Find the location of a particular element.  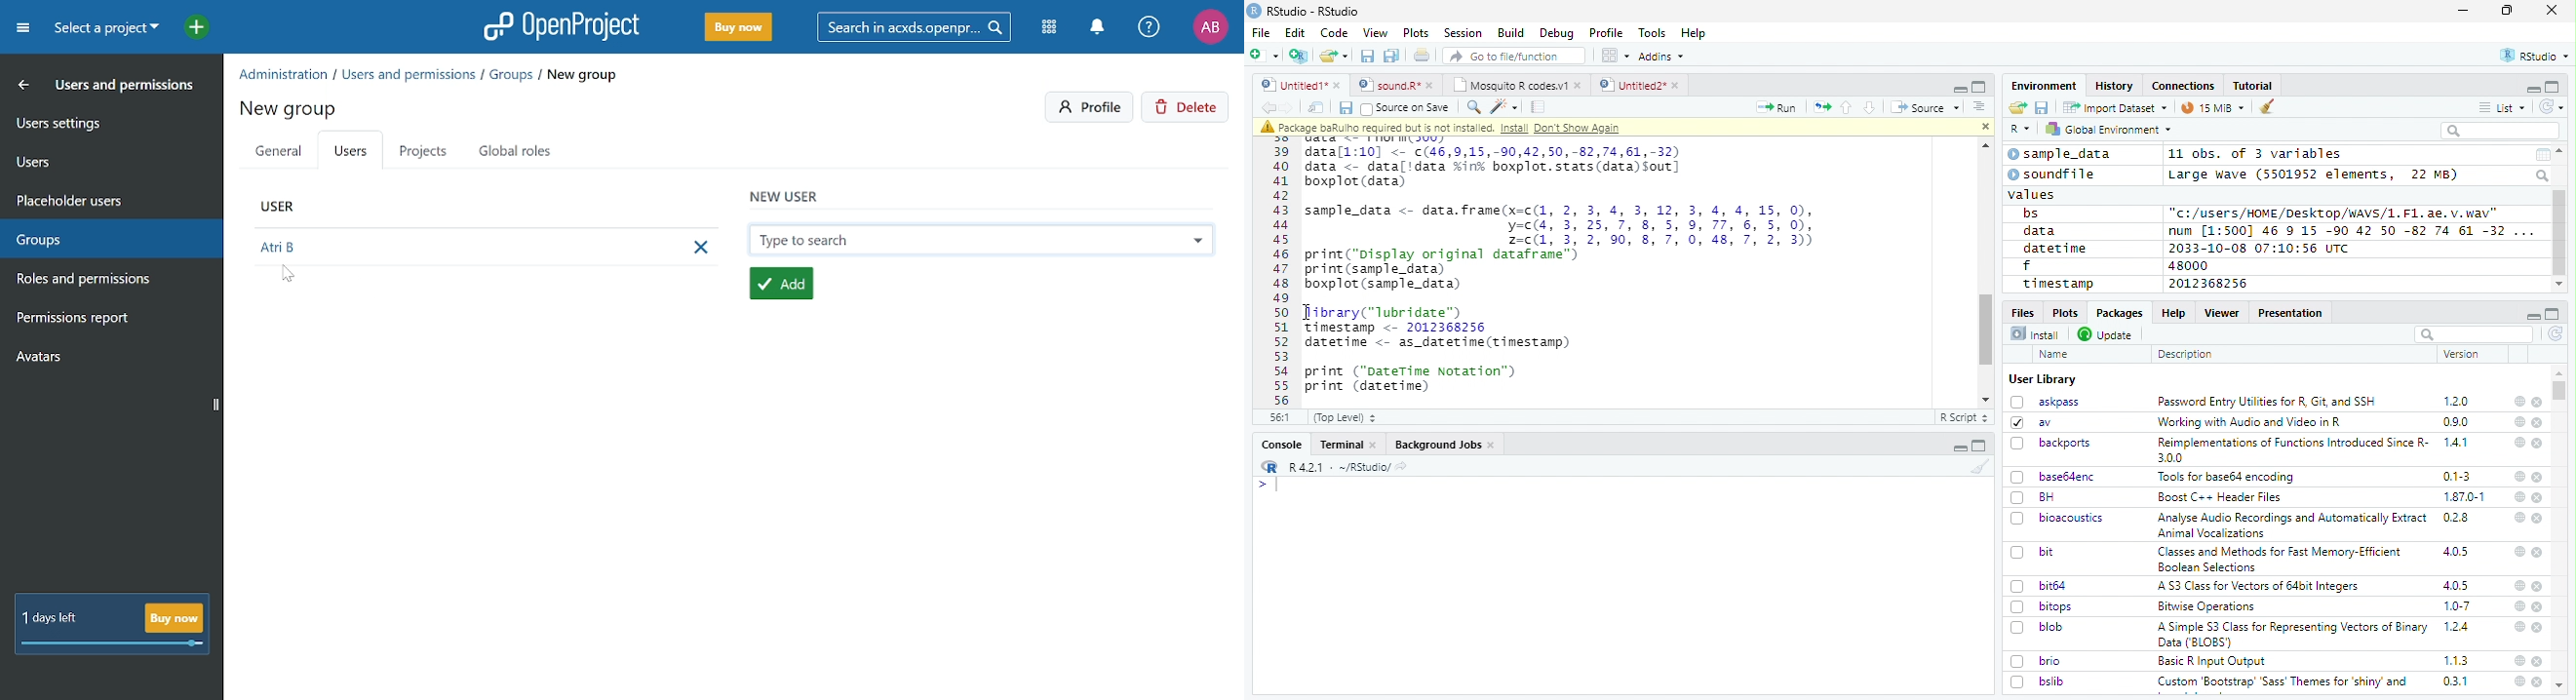

close is located at coordinates (2539, 497).